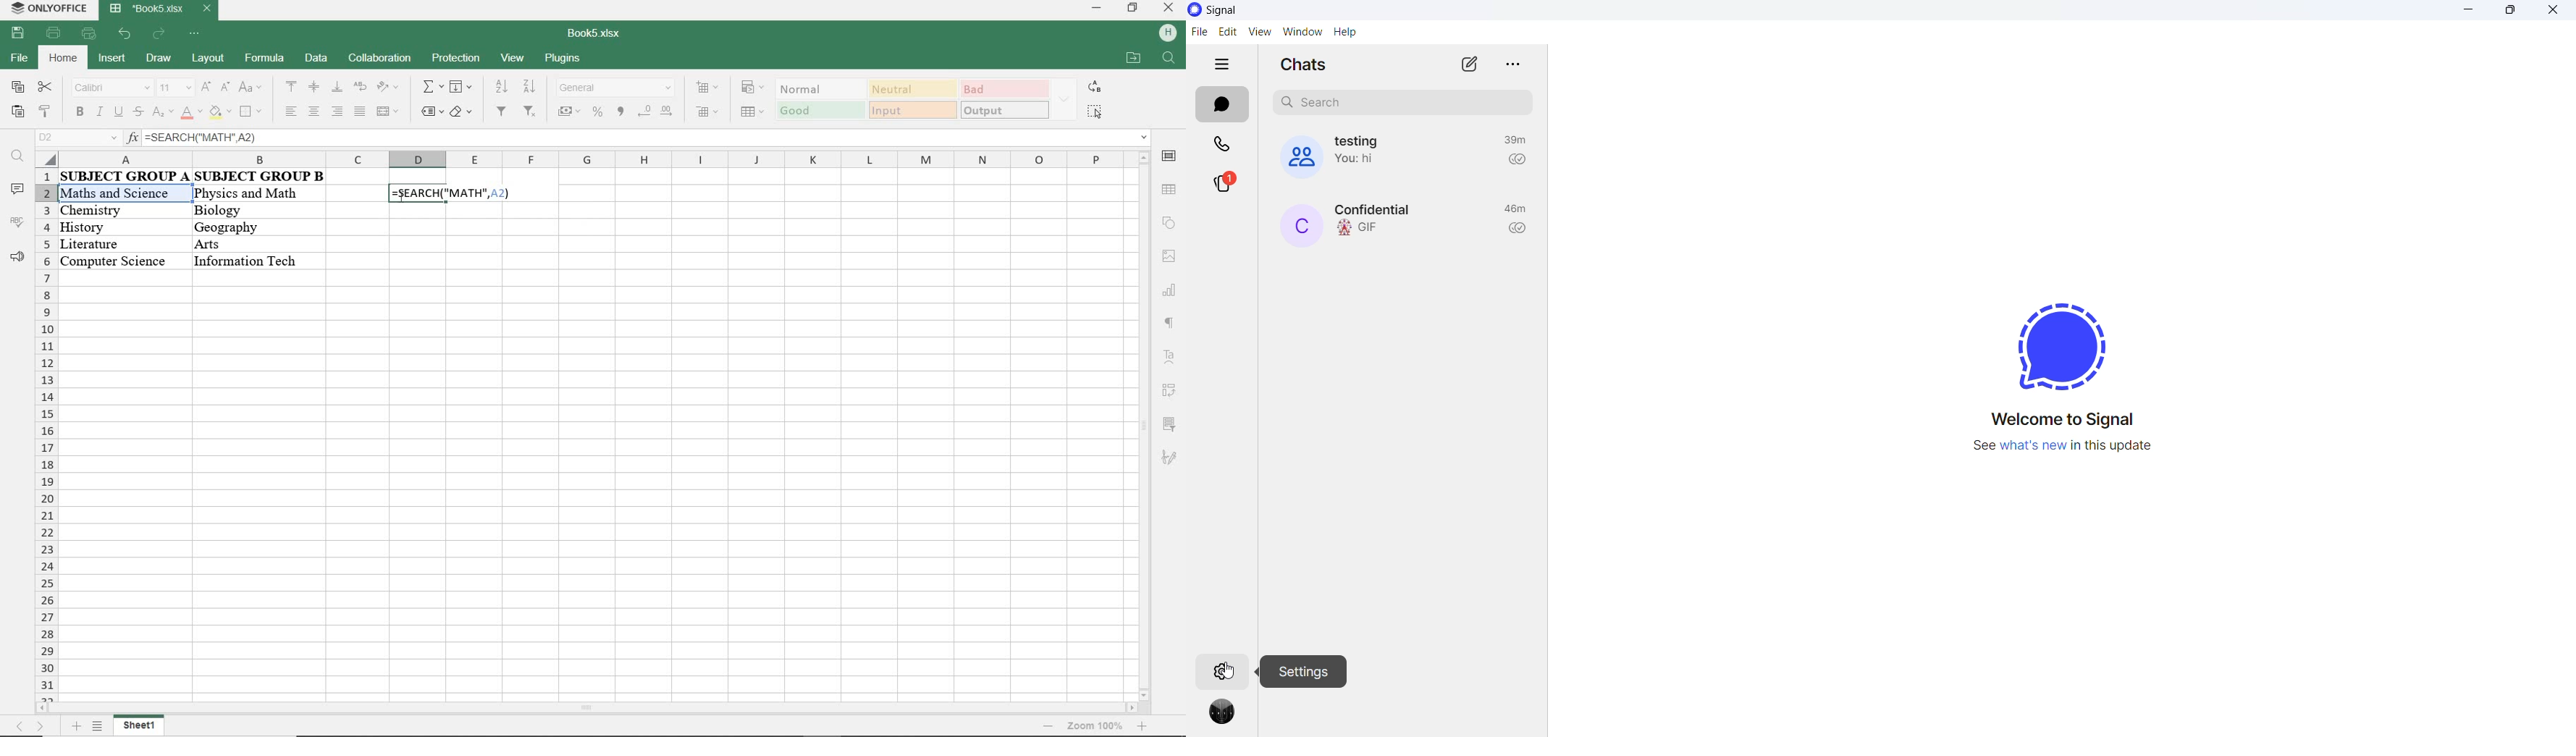  I want to click on protection, so click(455, 59).